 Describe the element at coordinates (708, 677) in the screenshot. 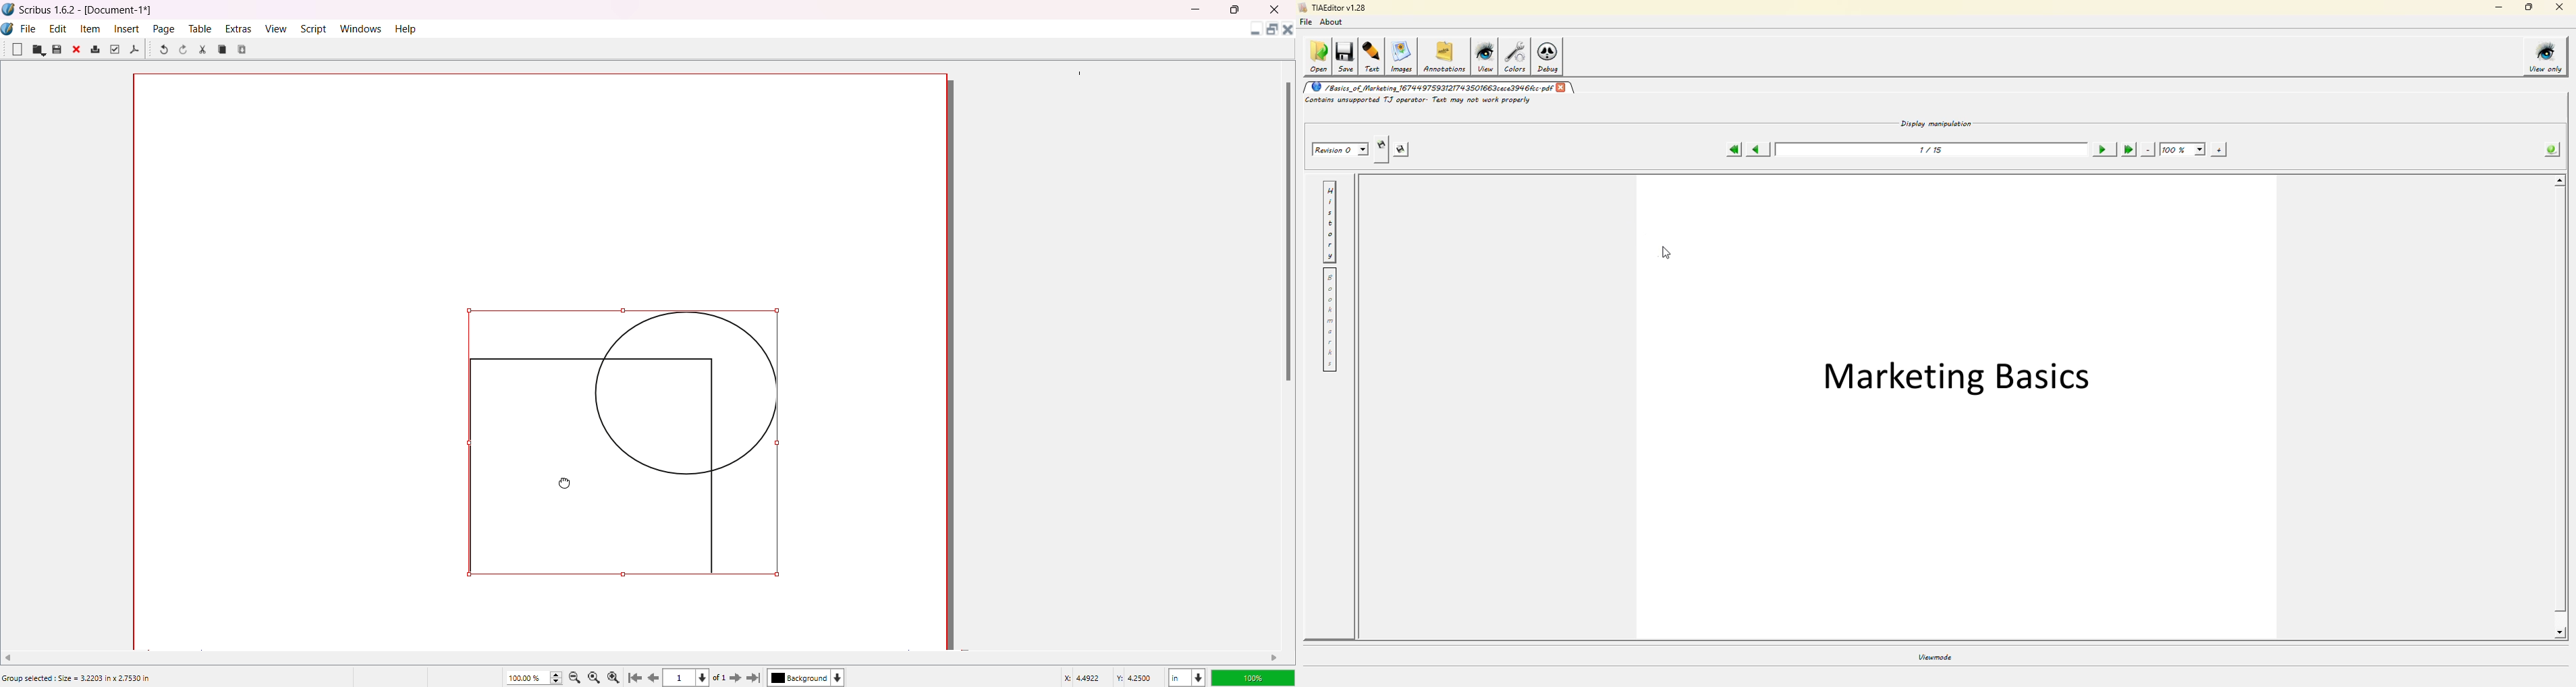

I see `Page dropdown` at that location.